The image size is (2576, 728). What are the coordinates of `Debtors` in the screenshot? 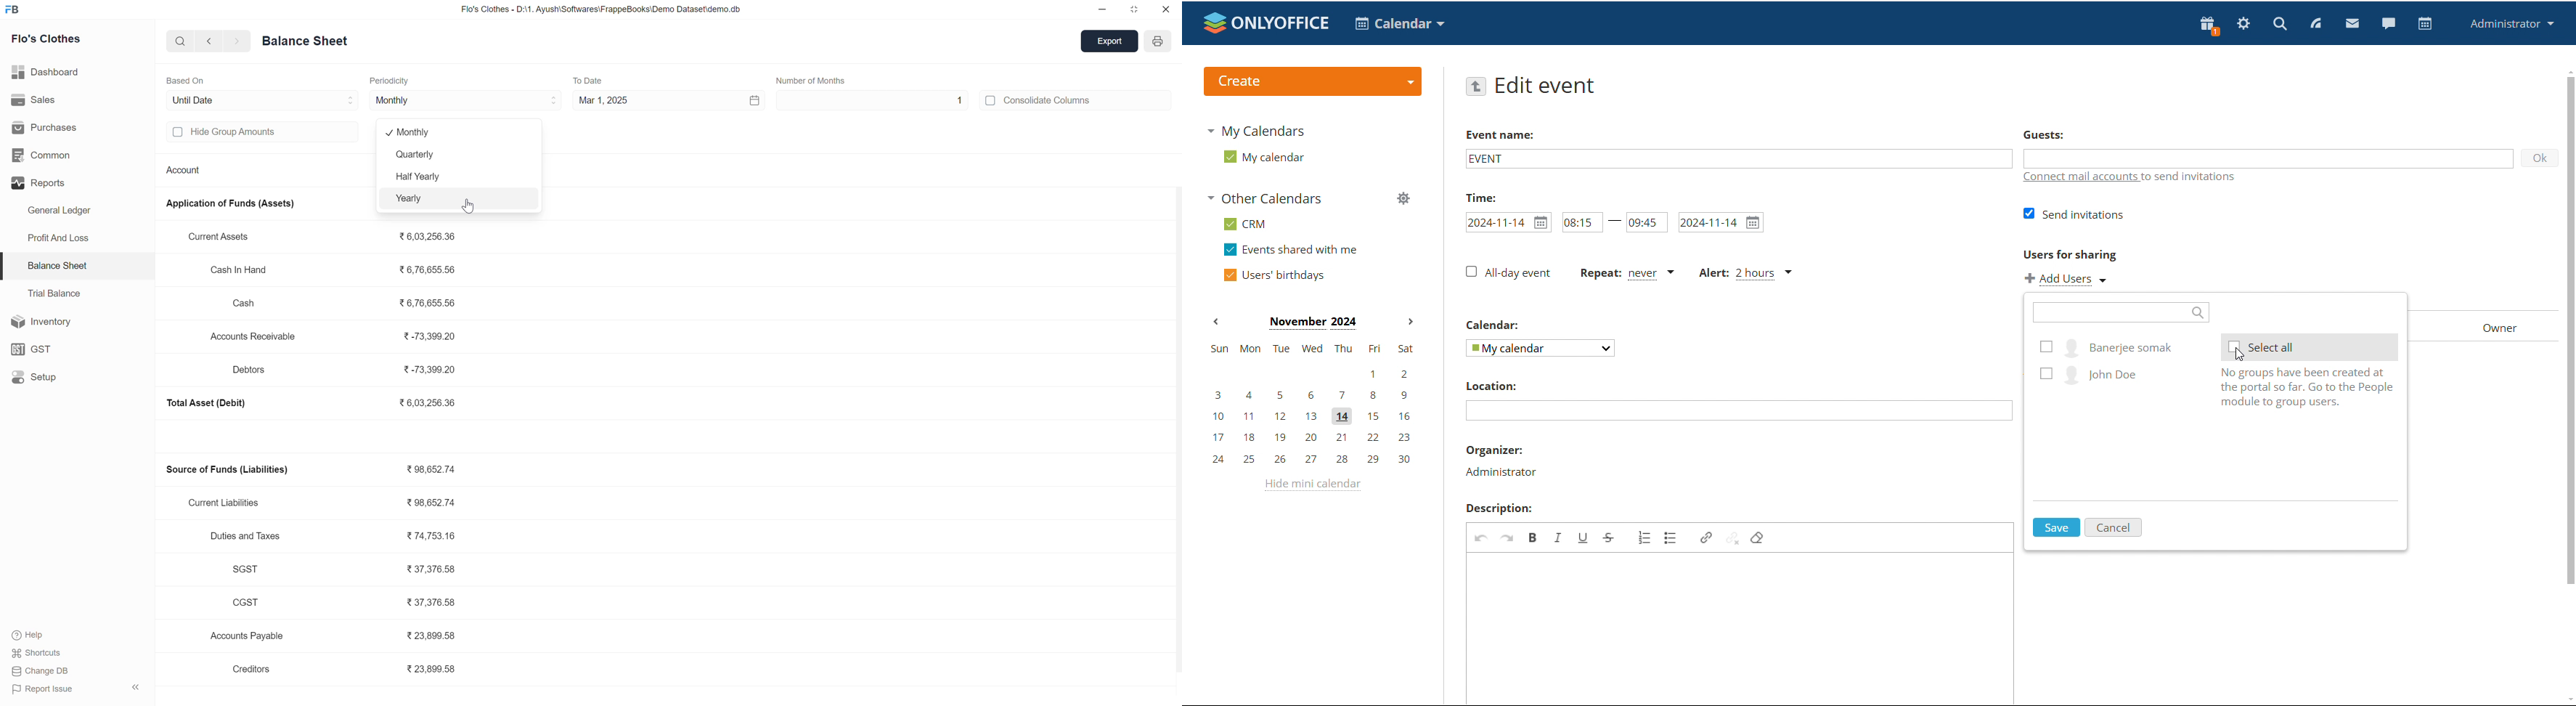 It's located at (252, 370).